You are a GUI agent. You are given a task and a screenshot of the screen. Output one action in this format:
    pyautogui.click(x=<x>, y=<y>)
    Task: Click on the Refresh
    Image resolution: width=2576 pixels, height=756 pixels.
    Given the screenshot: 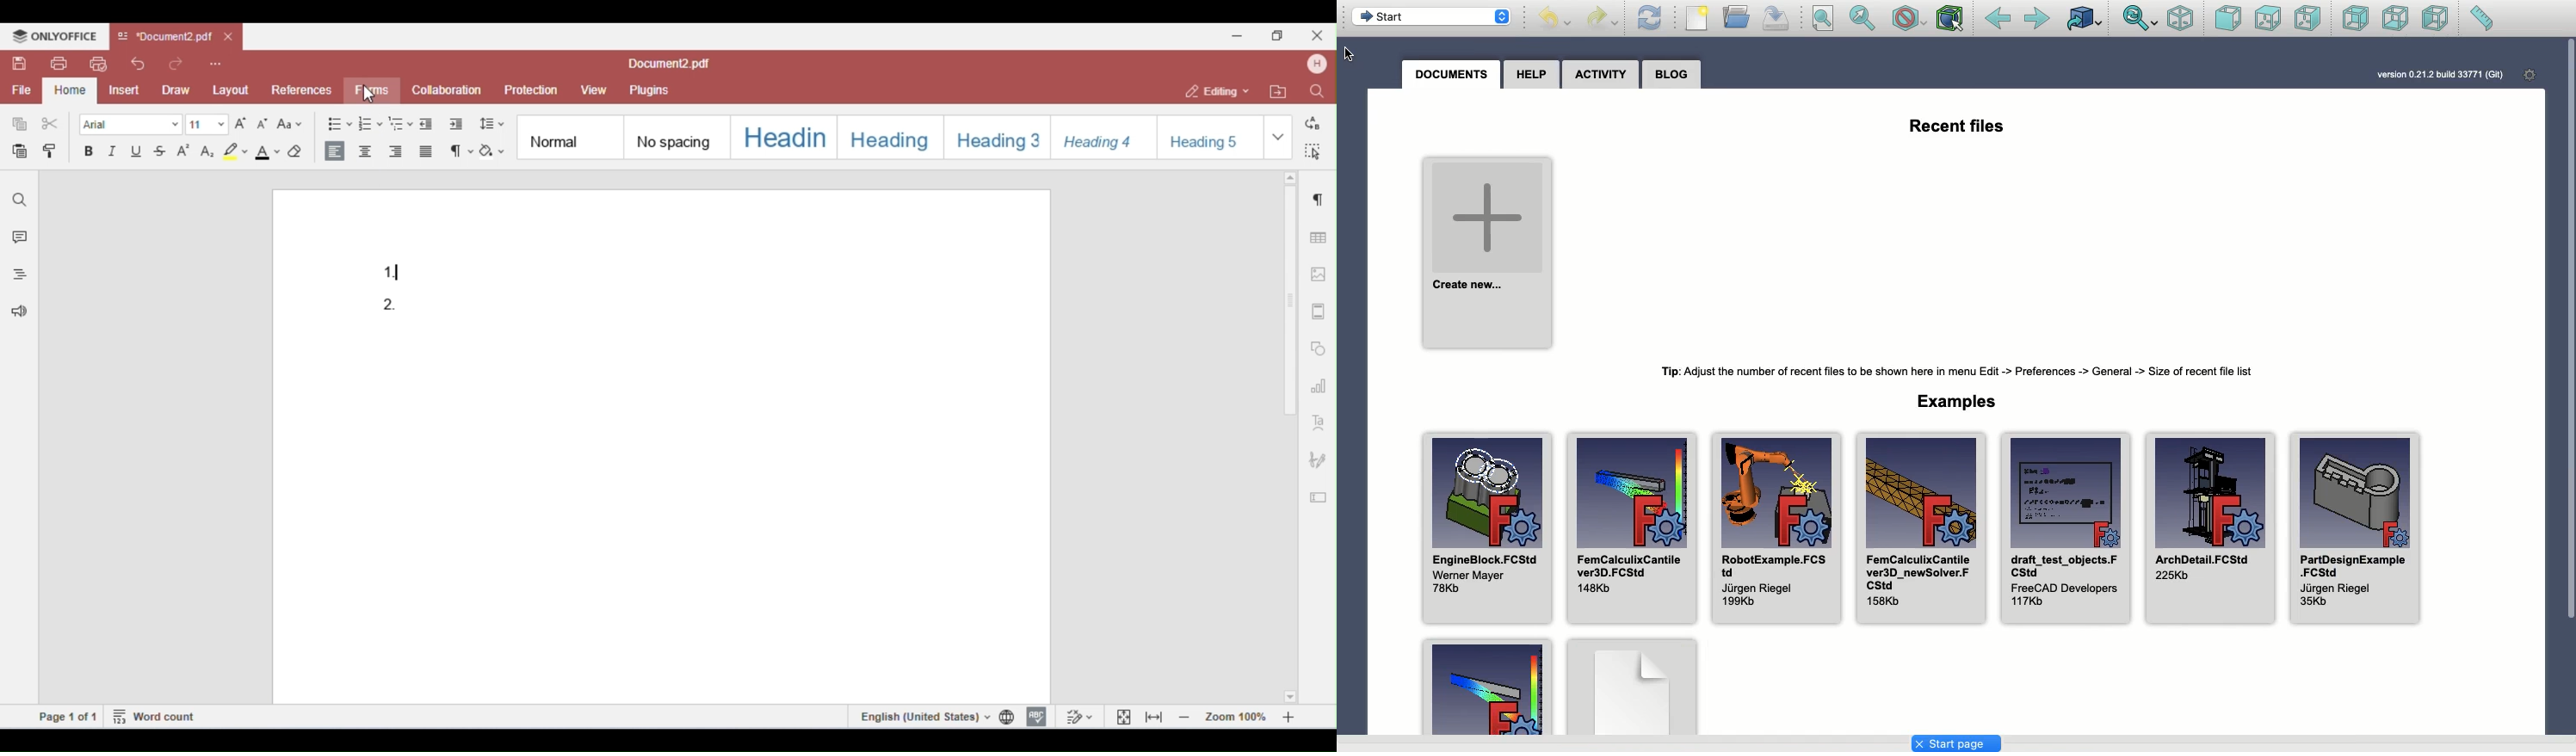 What is the action you would take?
    pyautogui.click(x=1649, y=18)
    